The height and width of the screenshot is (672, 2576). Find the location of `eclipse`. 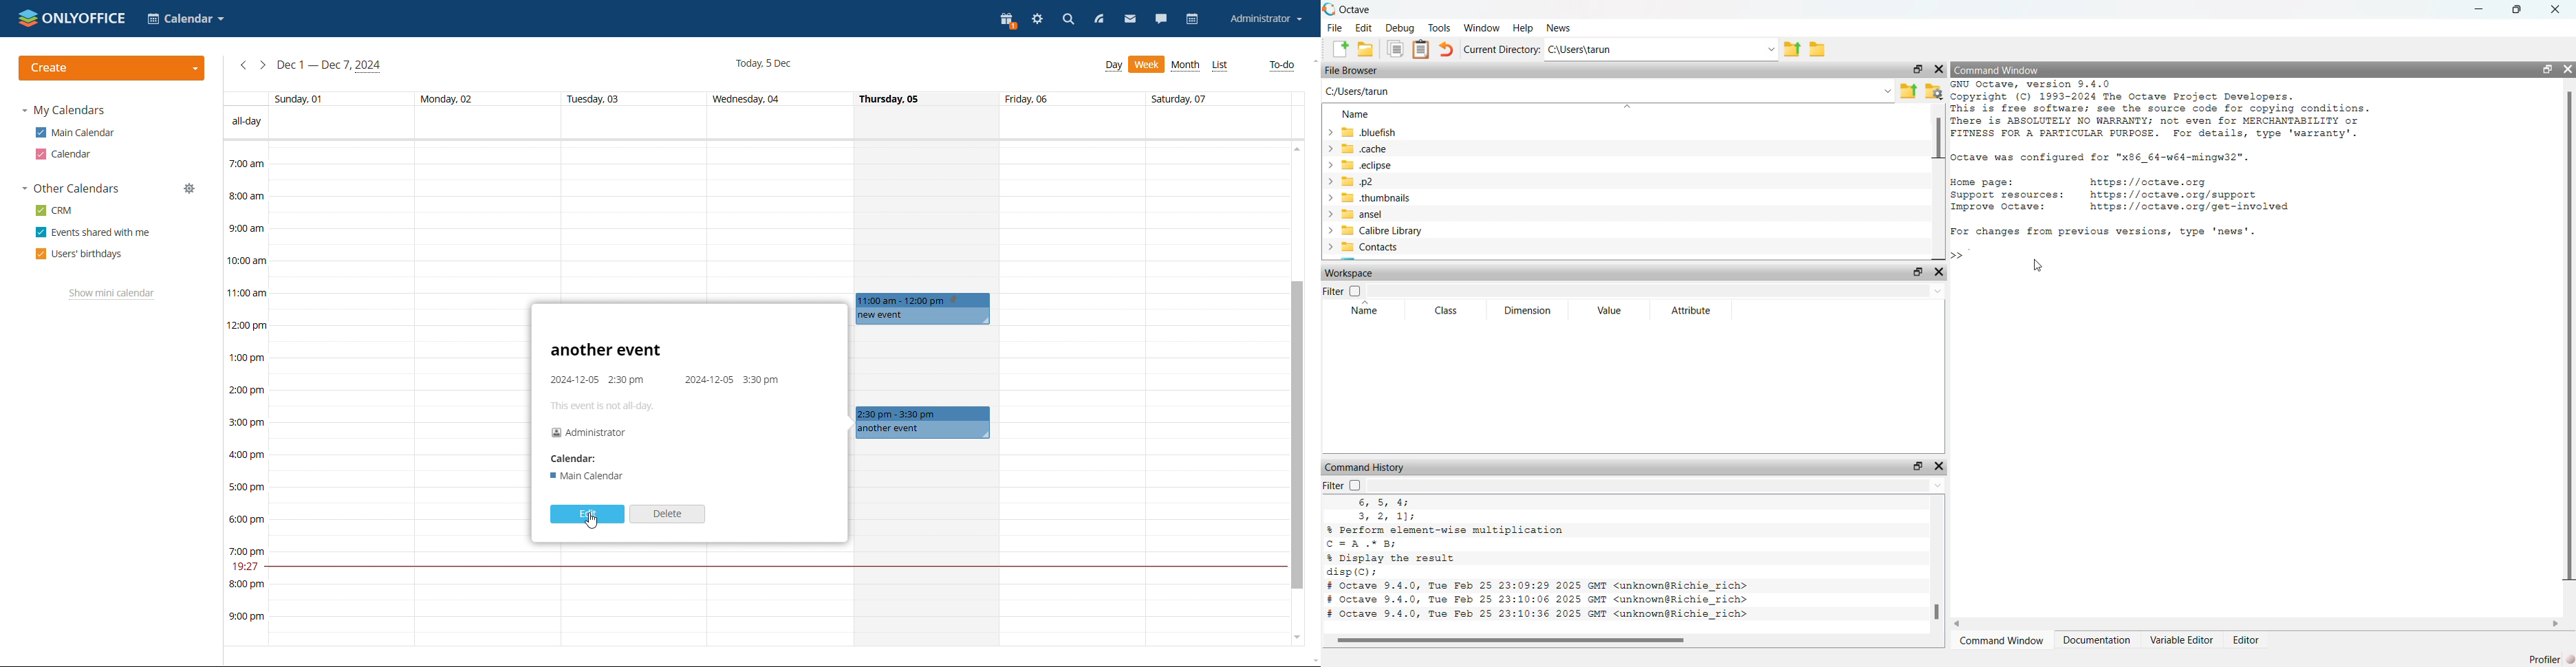

eclipse is located at coordinates (1361, 165).